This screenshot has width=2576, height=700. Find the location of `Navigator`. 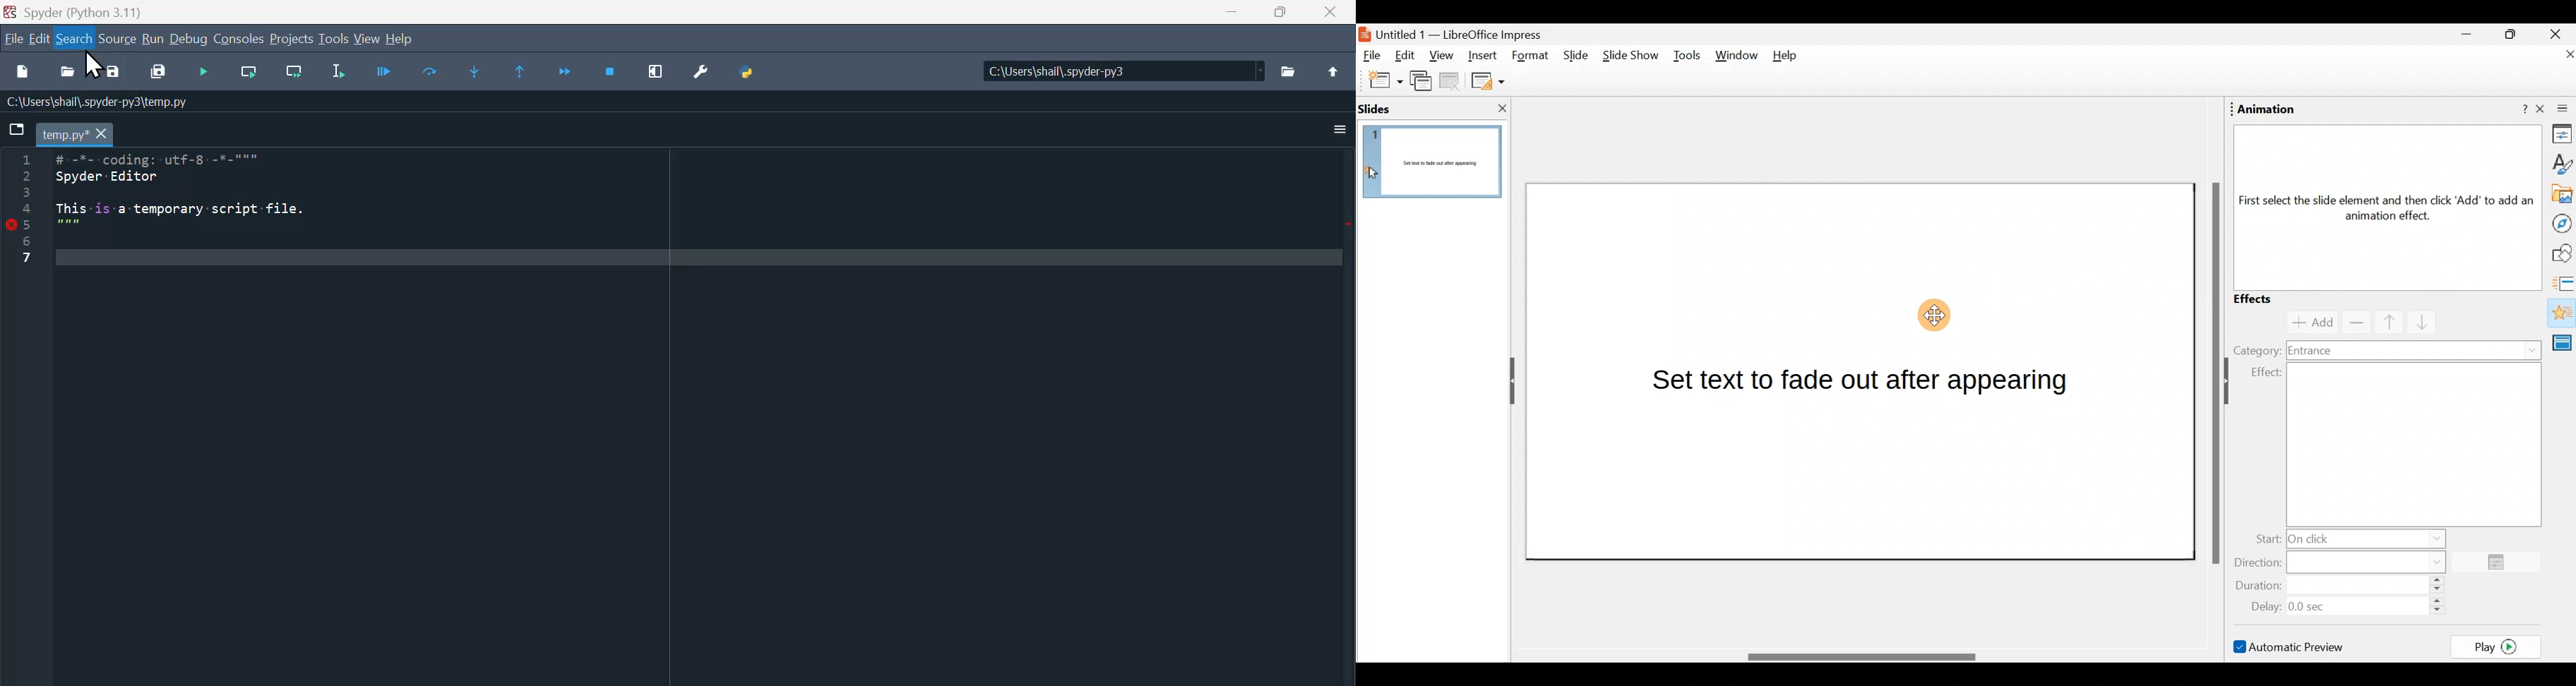

Navigator is located at coordinates (2558, 222).